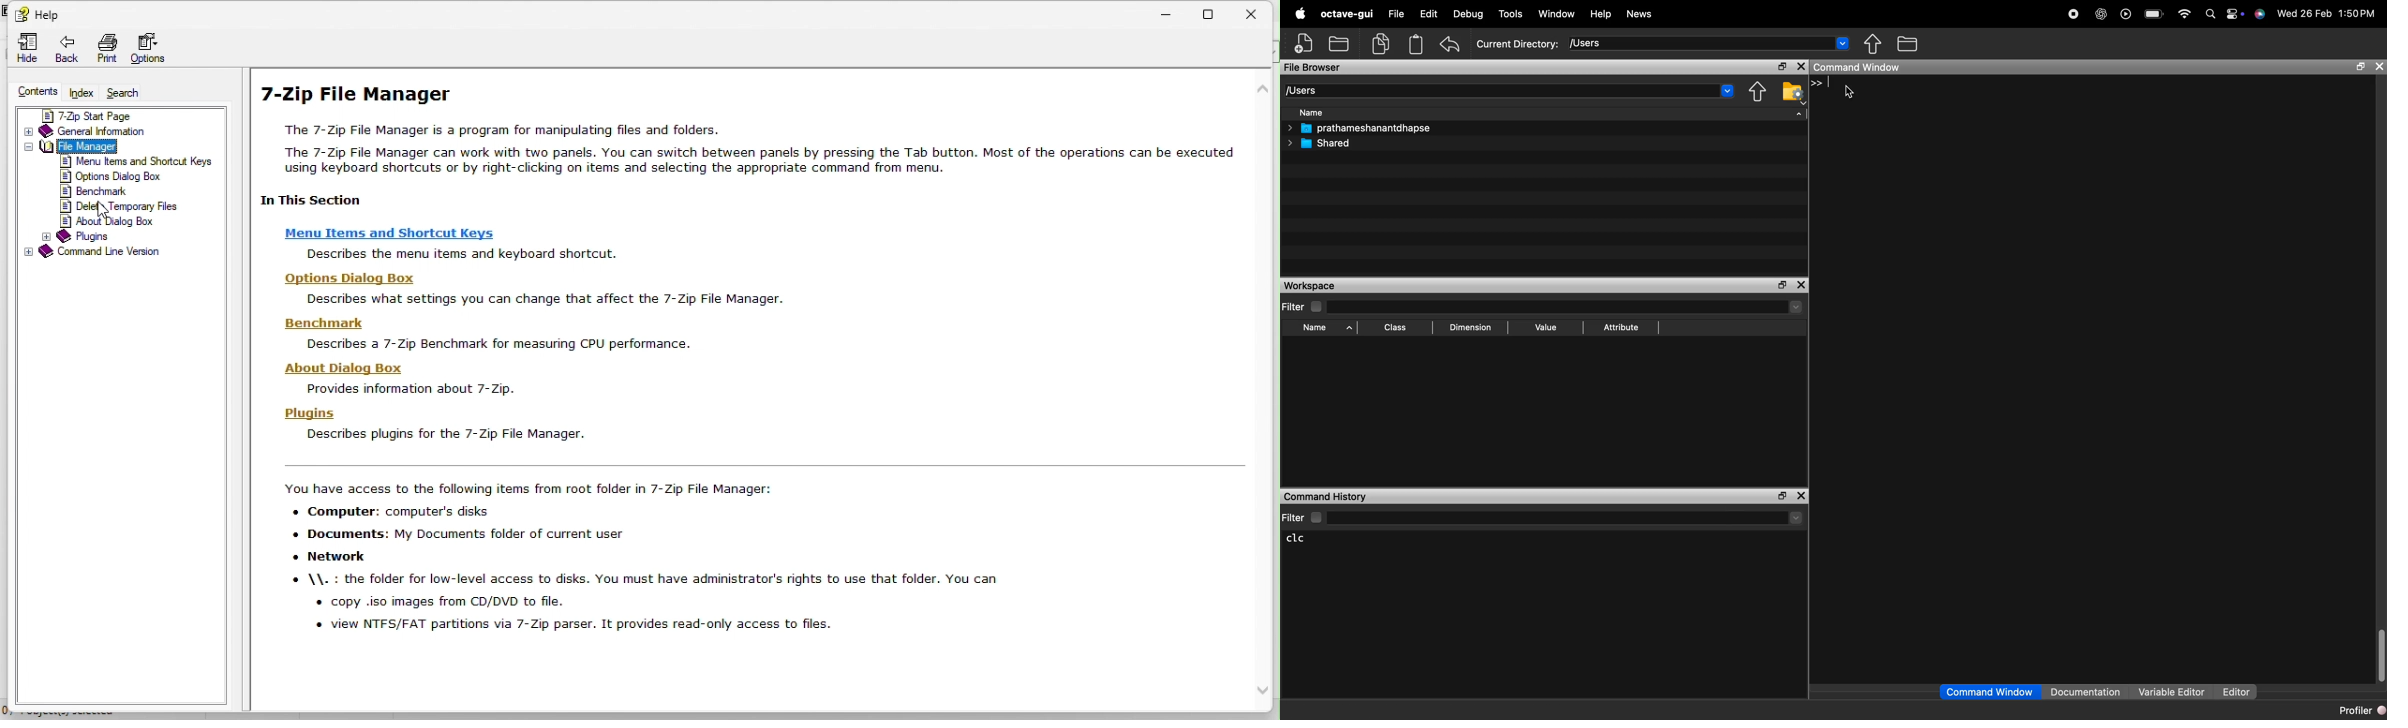 The width and height of the screenshot is (2408, 728). Describe the element at coordinates (2073, 14) in the screenshot. I see `Recorder` at that location.